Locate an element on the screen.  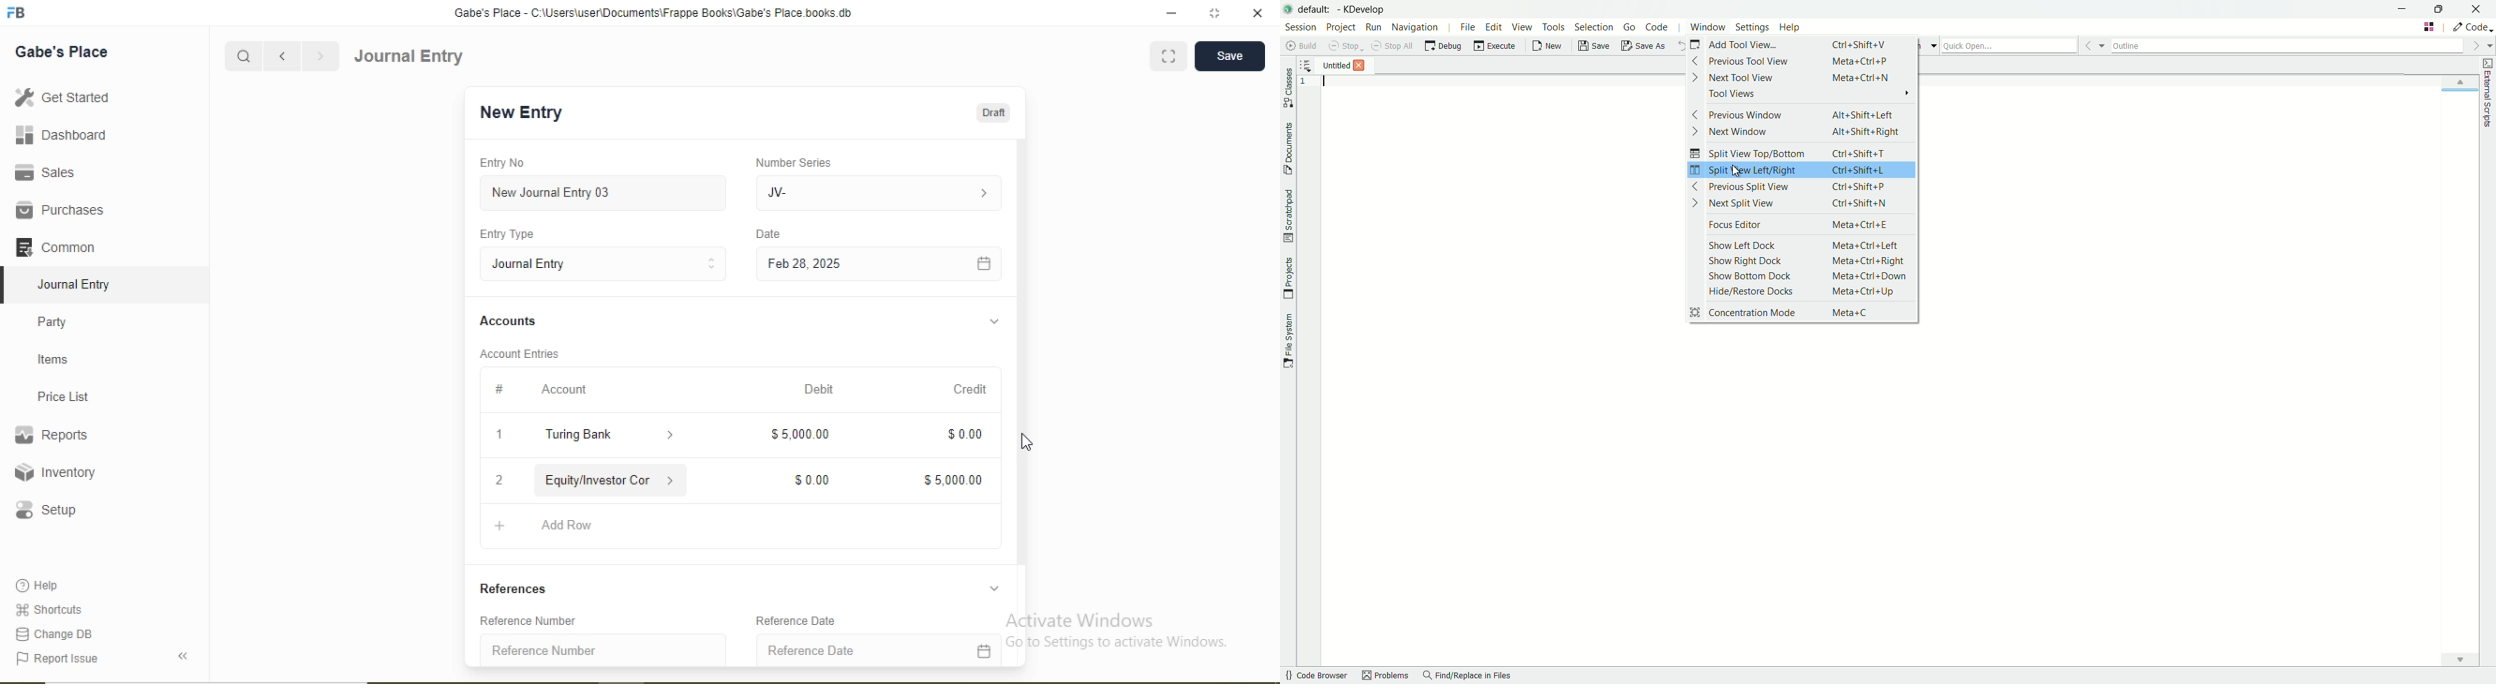
References is located at coordinates (516, 589).